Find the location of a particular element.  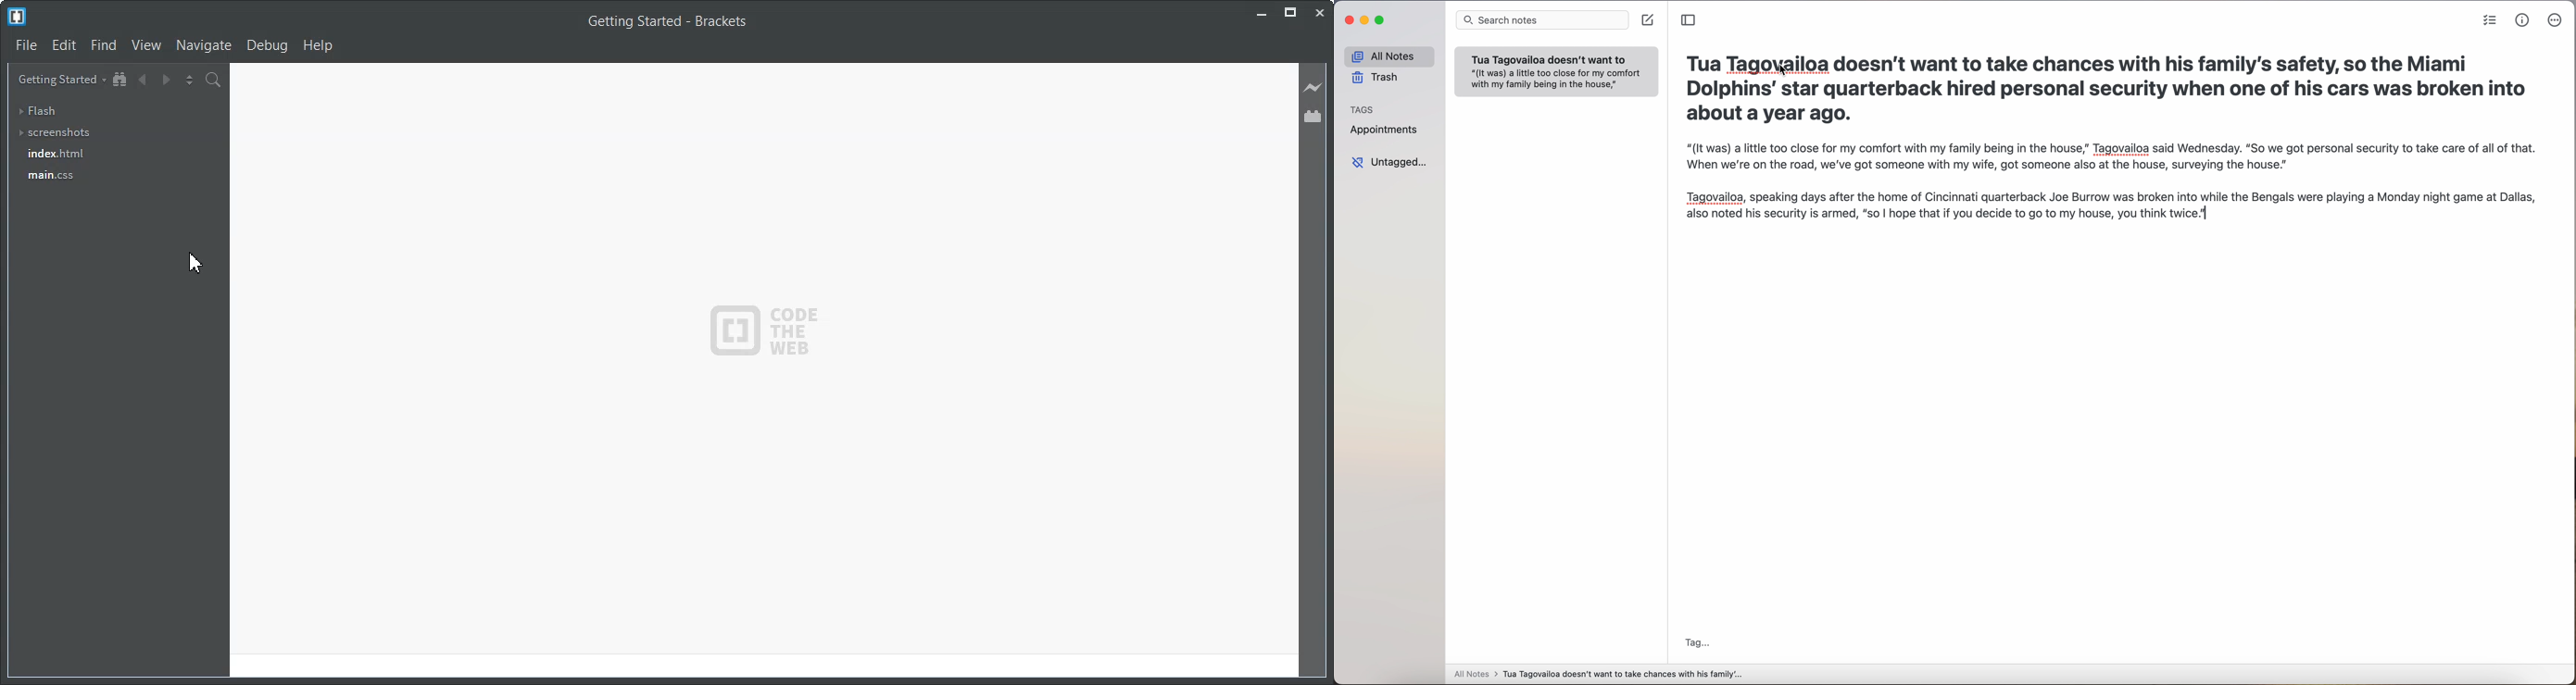

create note is located at coordinates (1647, 21).